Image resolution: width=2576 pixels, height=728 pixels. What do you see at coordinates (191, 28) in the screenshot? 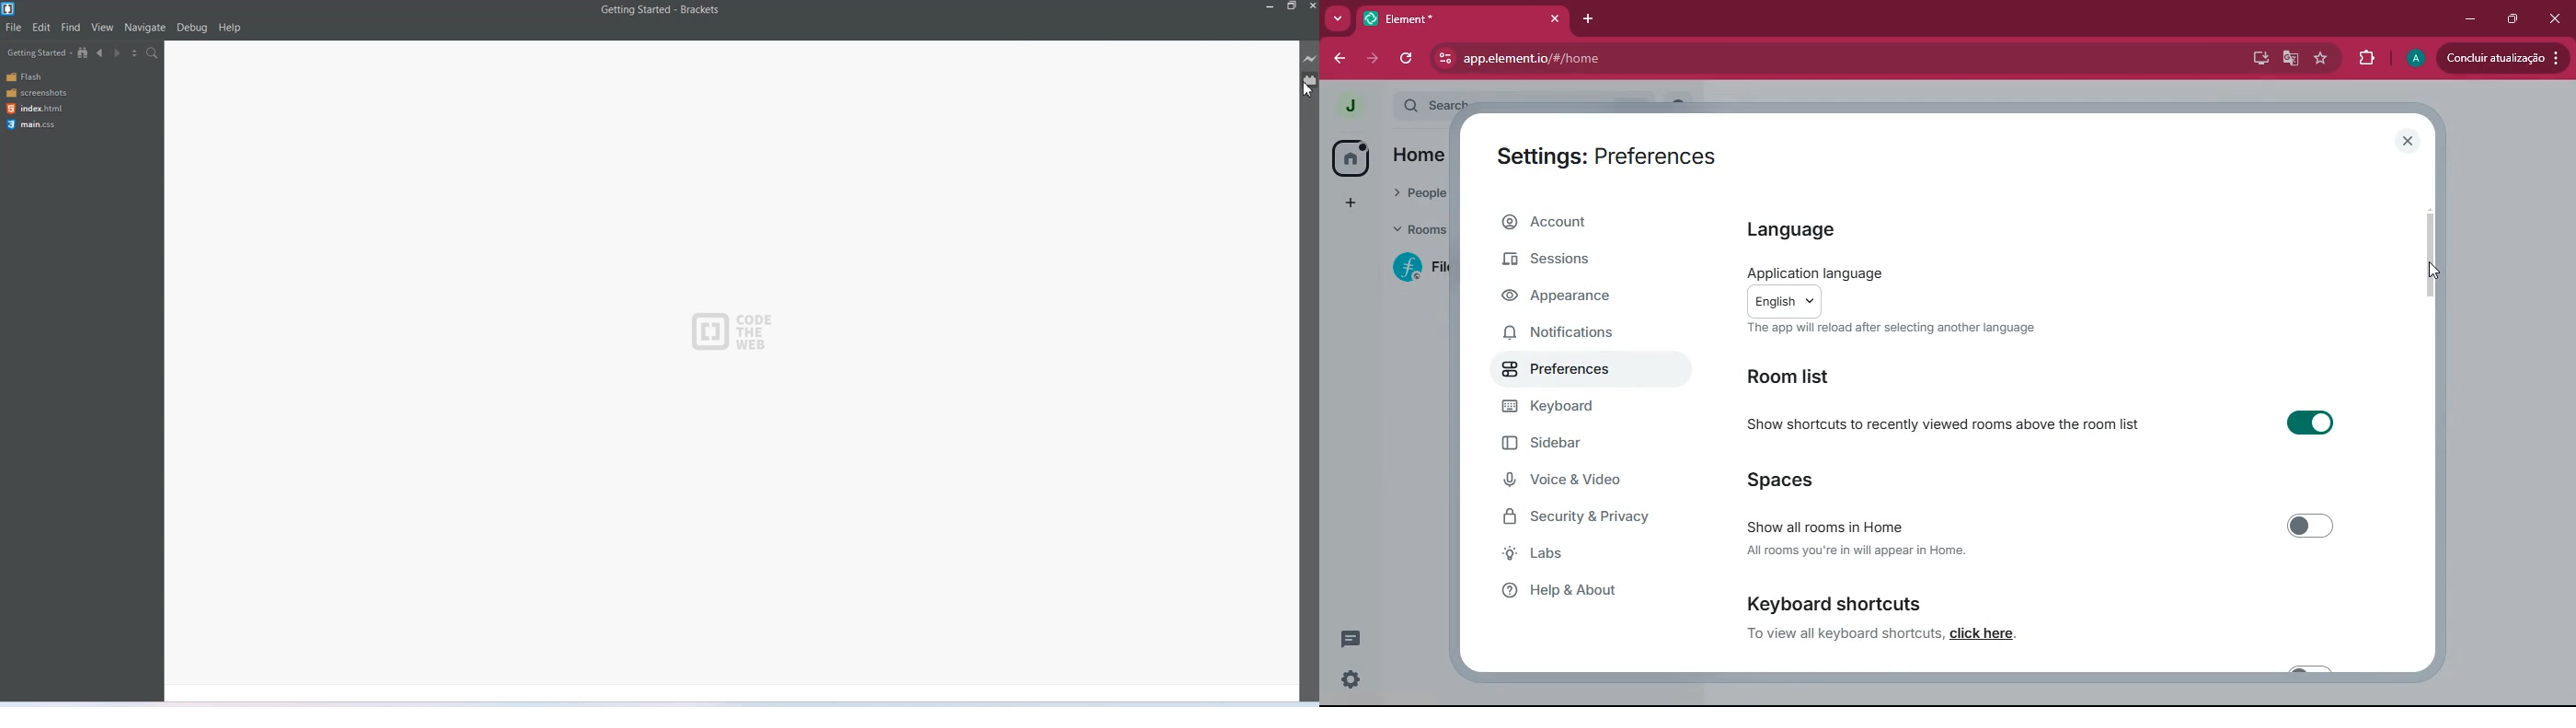
I see `Debug` at bounding box center [191, 28].